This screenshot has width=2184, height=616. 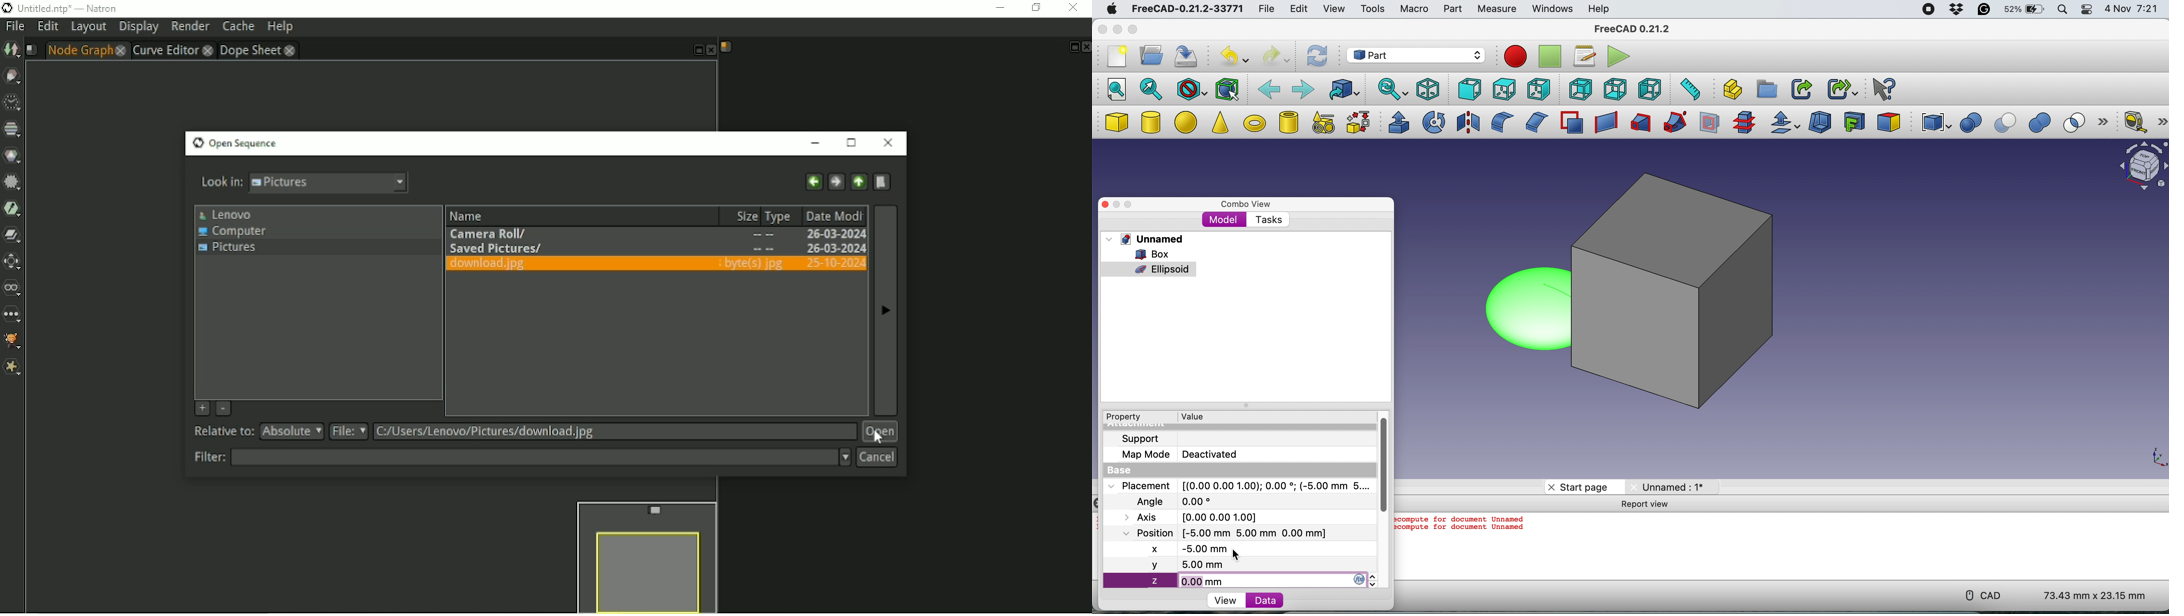 I want to click on Cancel, so click(x=876, y=457).